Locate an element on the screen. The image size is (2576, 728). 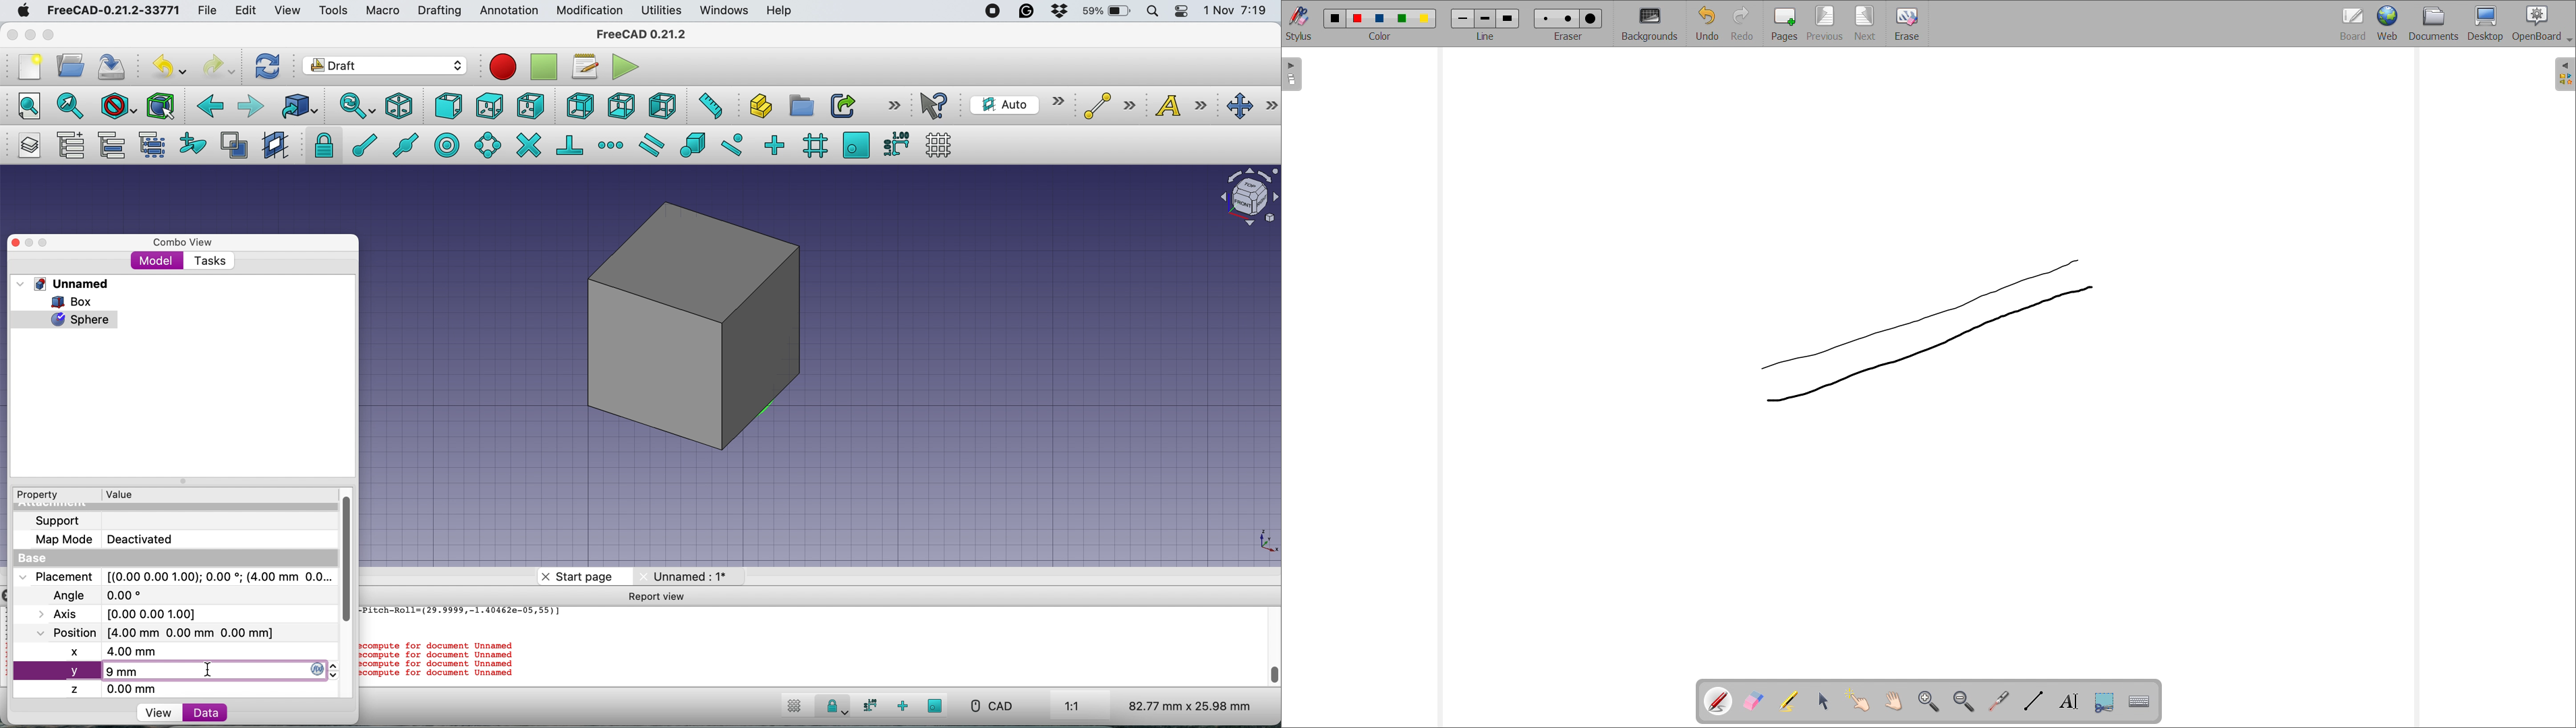
macros is located at coordinates (584, 67).